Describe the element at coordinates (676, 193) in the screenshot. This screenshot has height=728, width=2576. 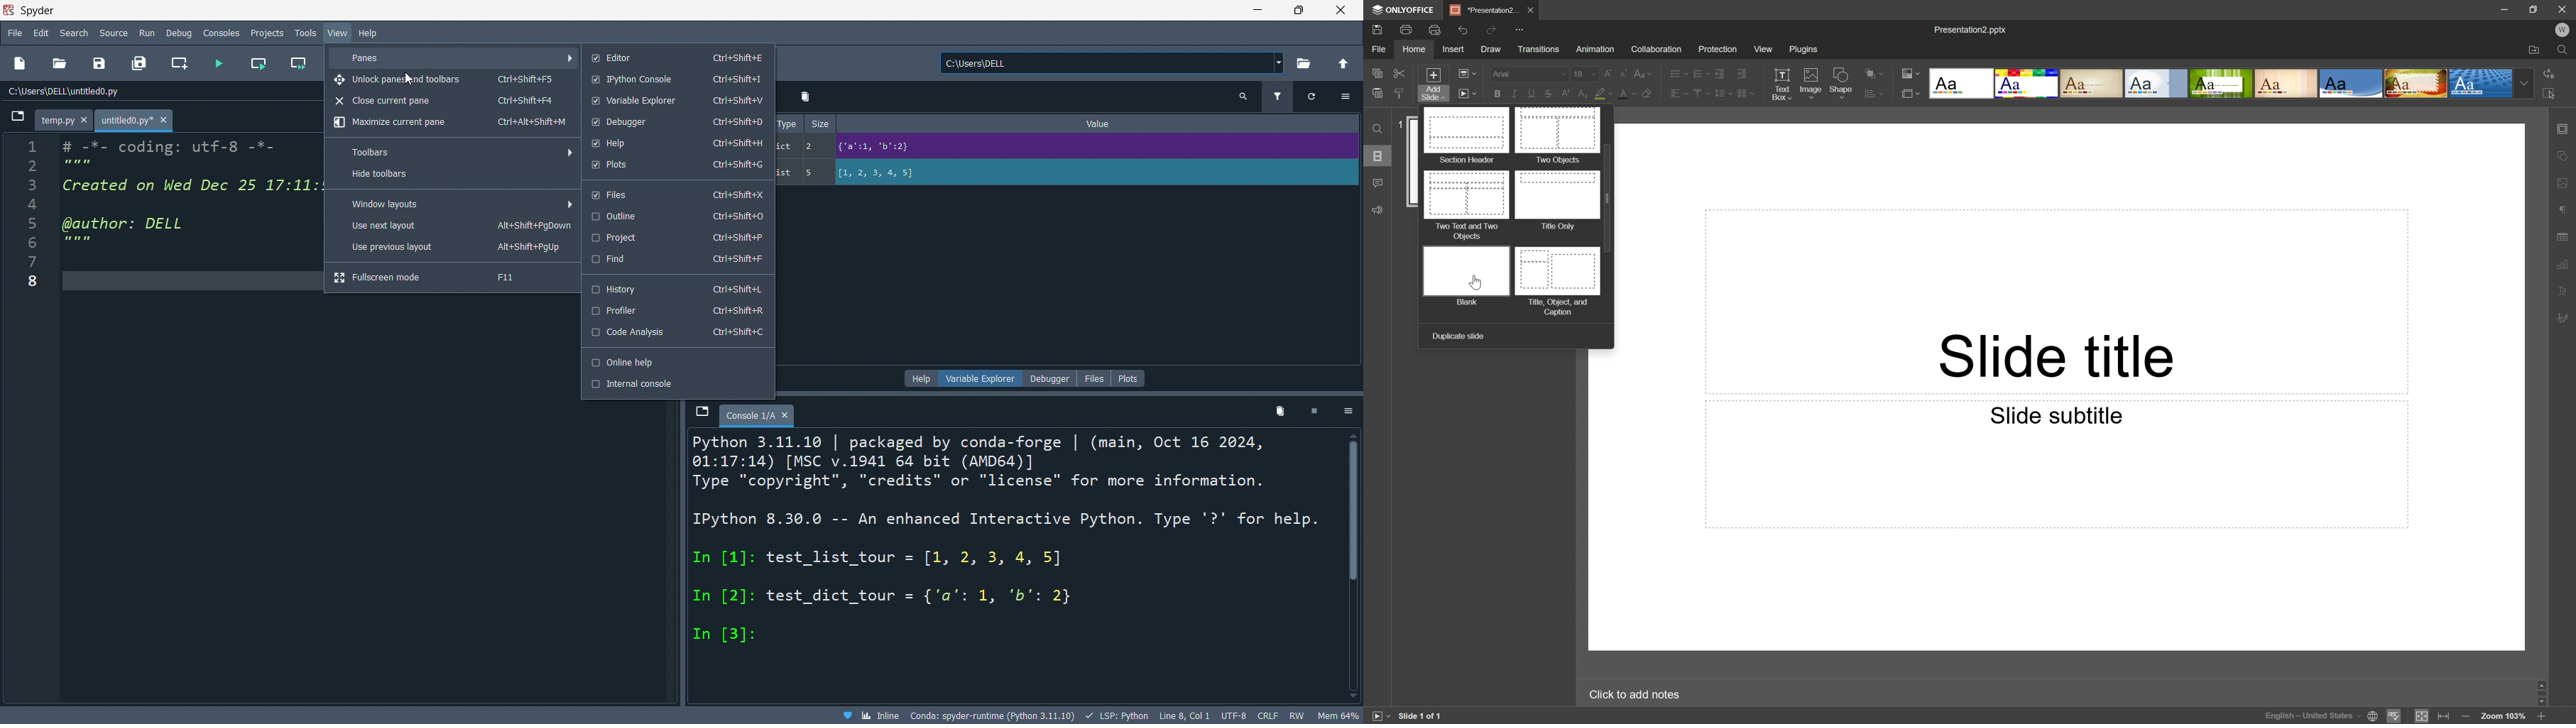
I see `files` at that location.